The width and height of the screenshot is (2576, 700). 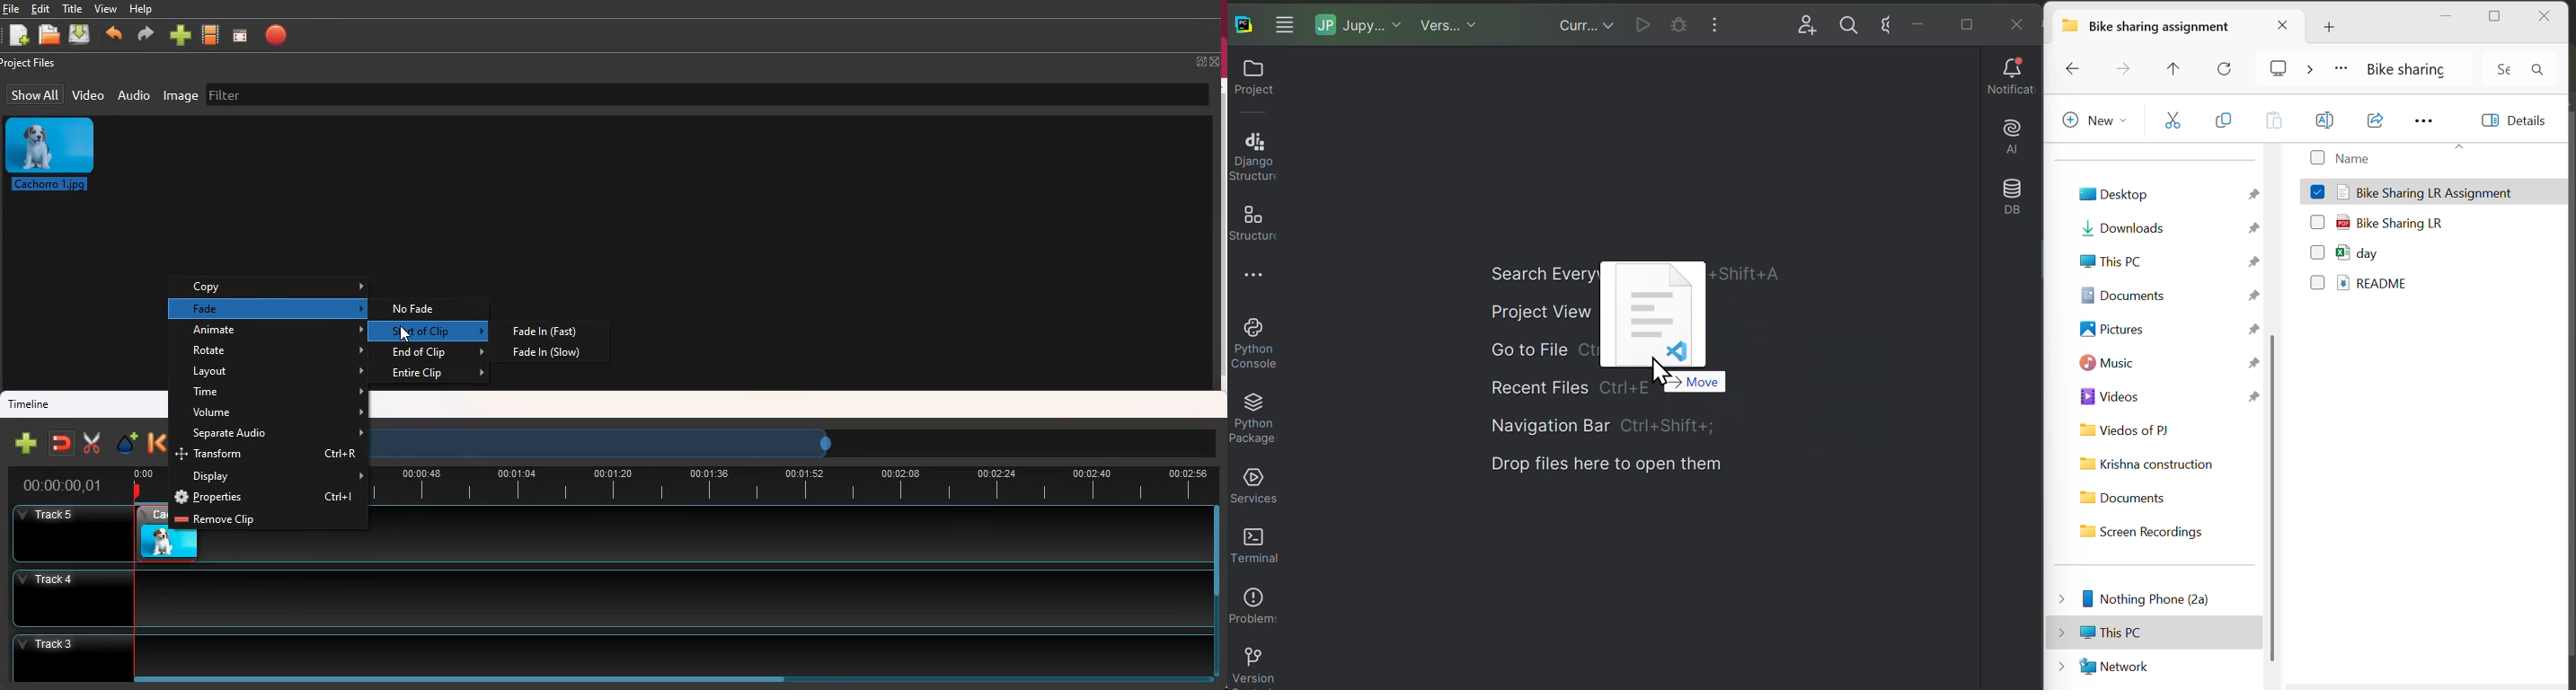 I want to click on new, so click(x=182, y=33).